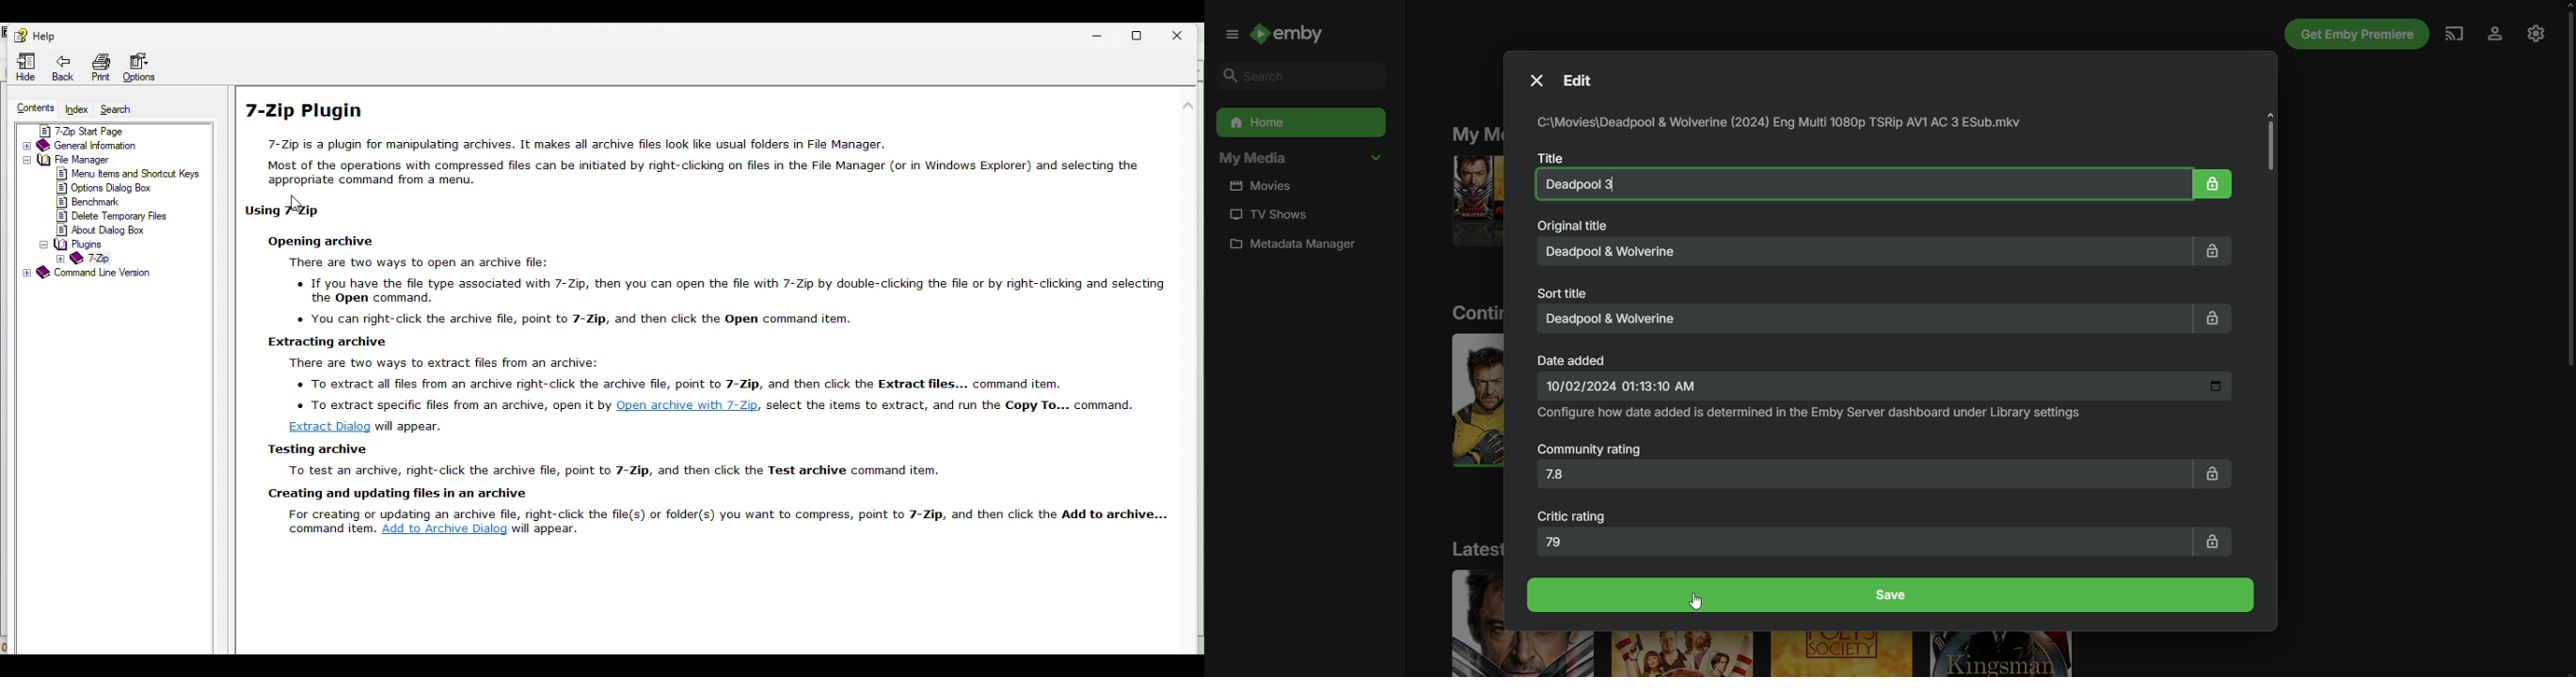 The height and width of the screenshot is (700, 2576). Describe the element at coordinates (1144, 34) in the screenshot. I see `Restore` at that location.